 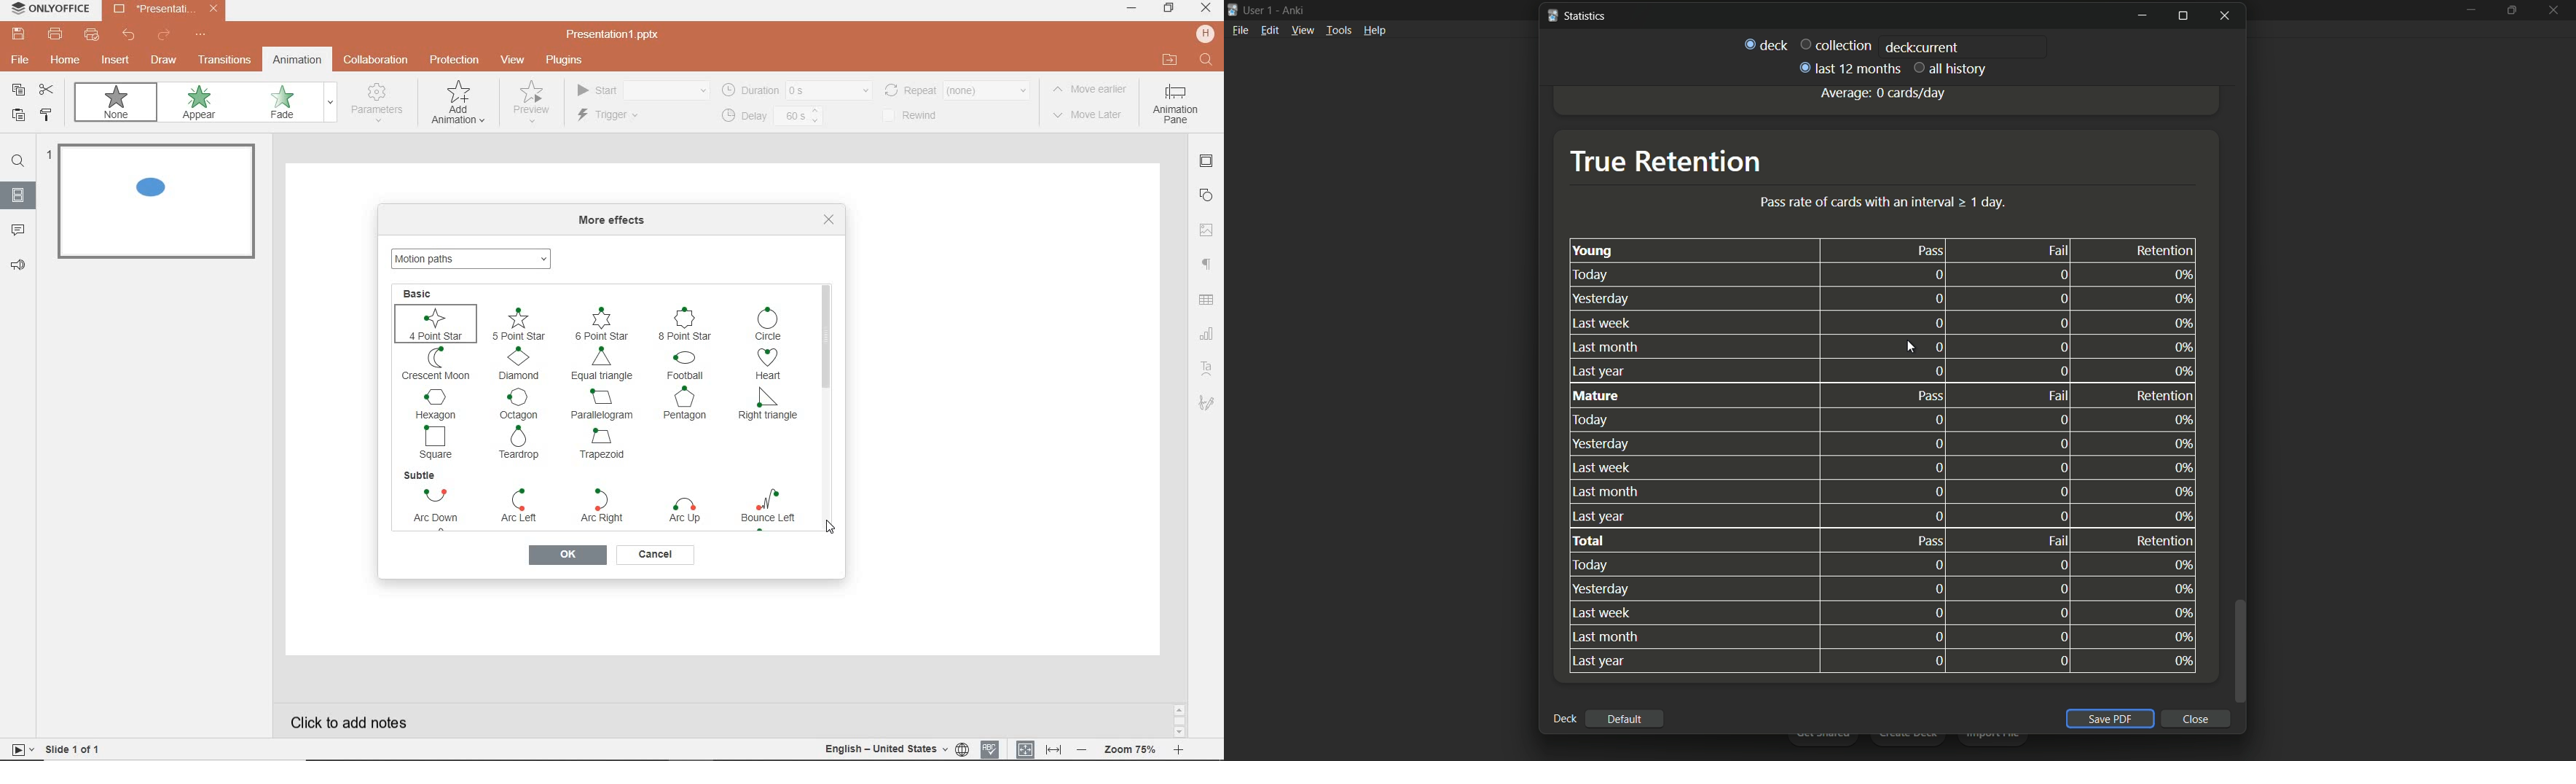 What do you see at coordinates (796, 90) in the screenshot?
I see `duration` at bounding box center [796, 90].